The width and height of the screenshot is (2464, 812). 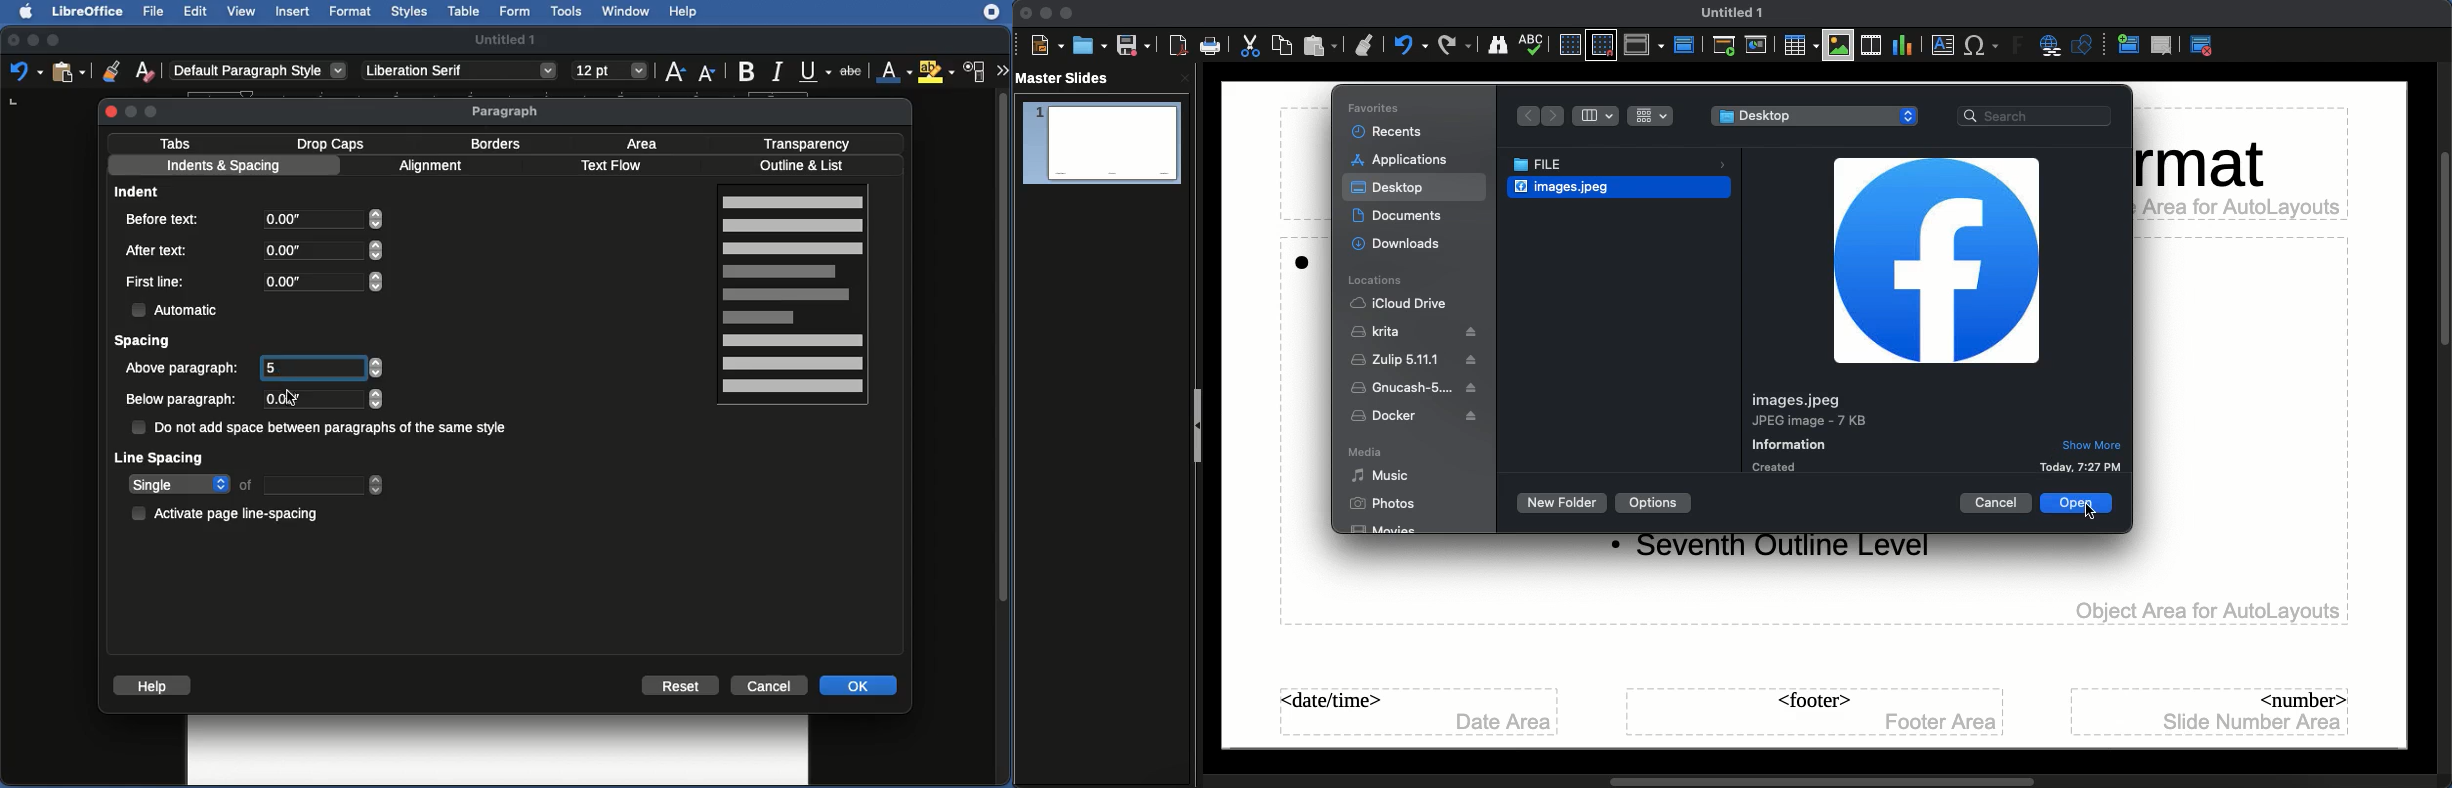 I want to click on clone formatting, so click(x=106, y=70).